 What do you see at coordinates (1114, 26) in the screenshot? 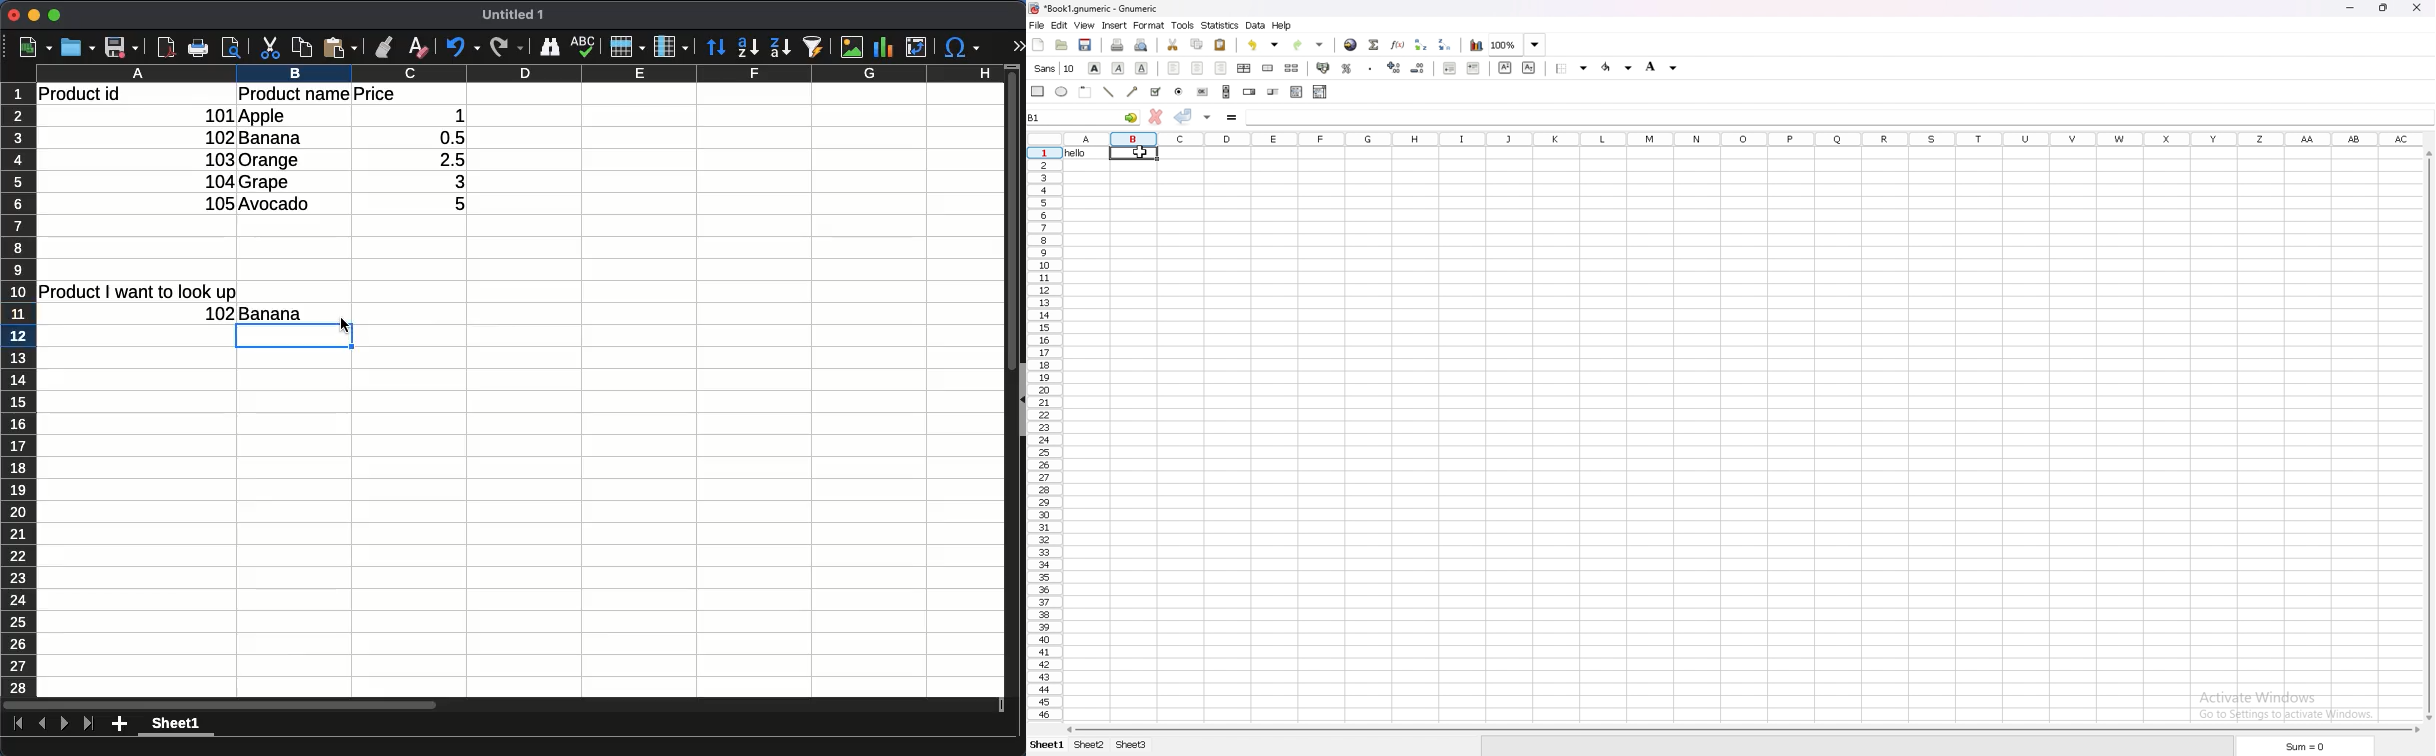
I see `insert` at bounding box center [1114, 26].